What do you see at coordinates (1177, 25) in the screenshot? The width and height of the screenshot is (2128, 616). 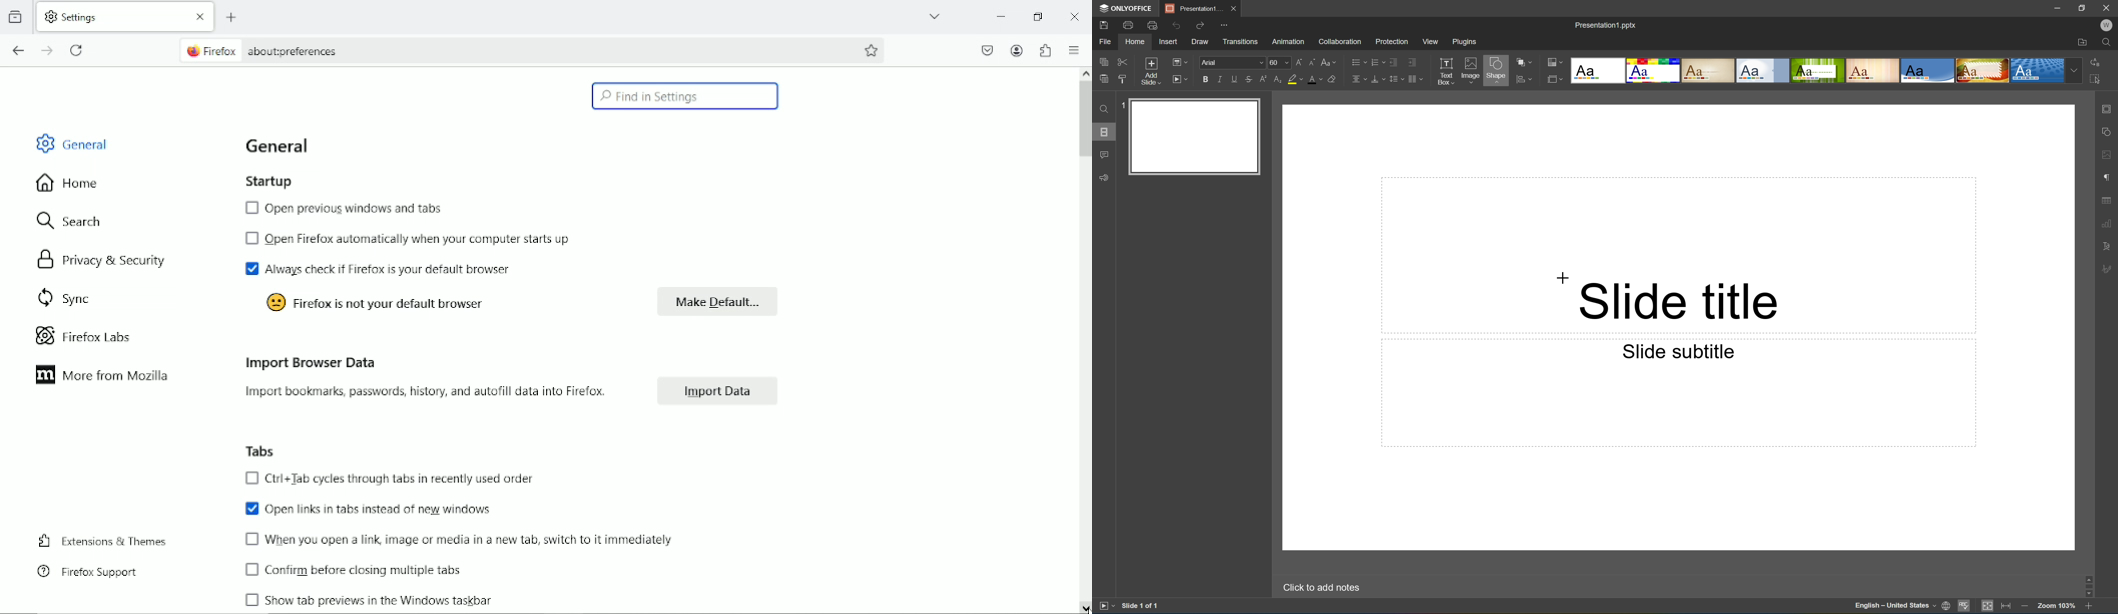 I see `Undo` at bounding box center [1177, 25].